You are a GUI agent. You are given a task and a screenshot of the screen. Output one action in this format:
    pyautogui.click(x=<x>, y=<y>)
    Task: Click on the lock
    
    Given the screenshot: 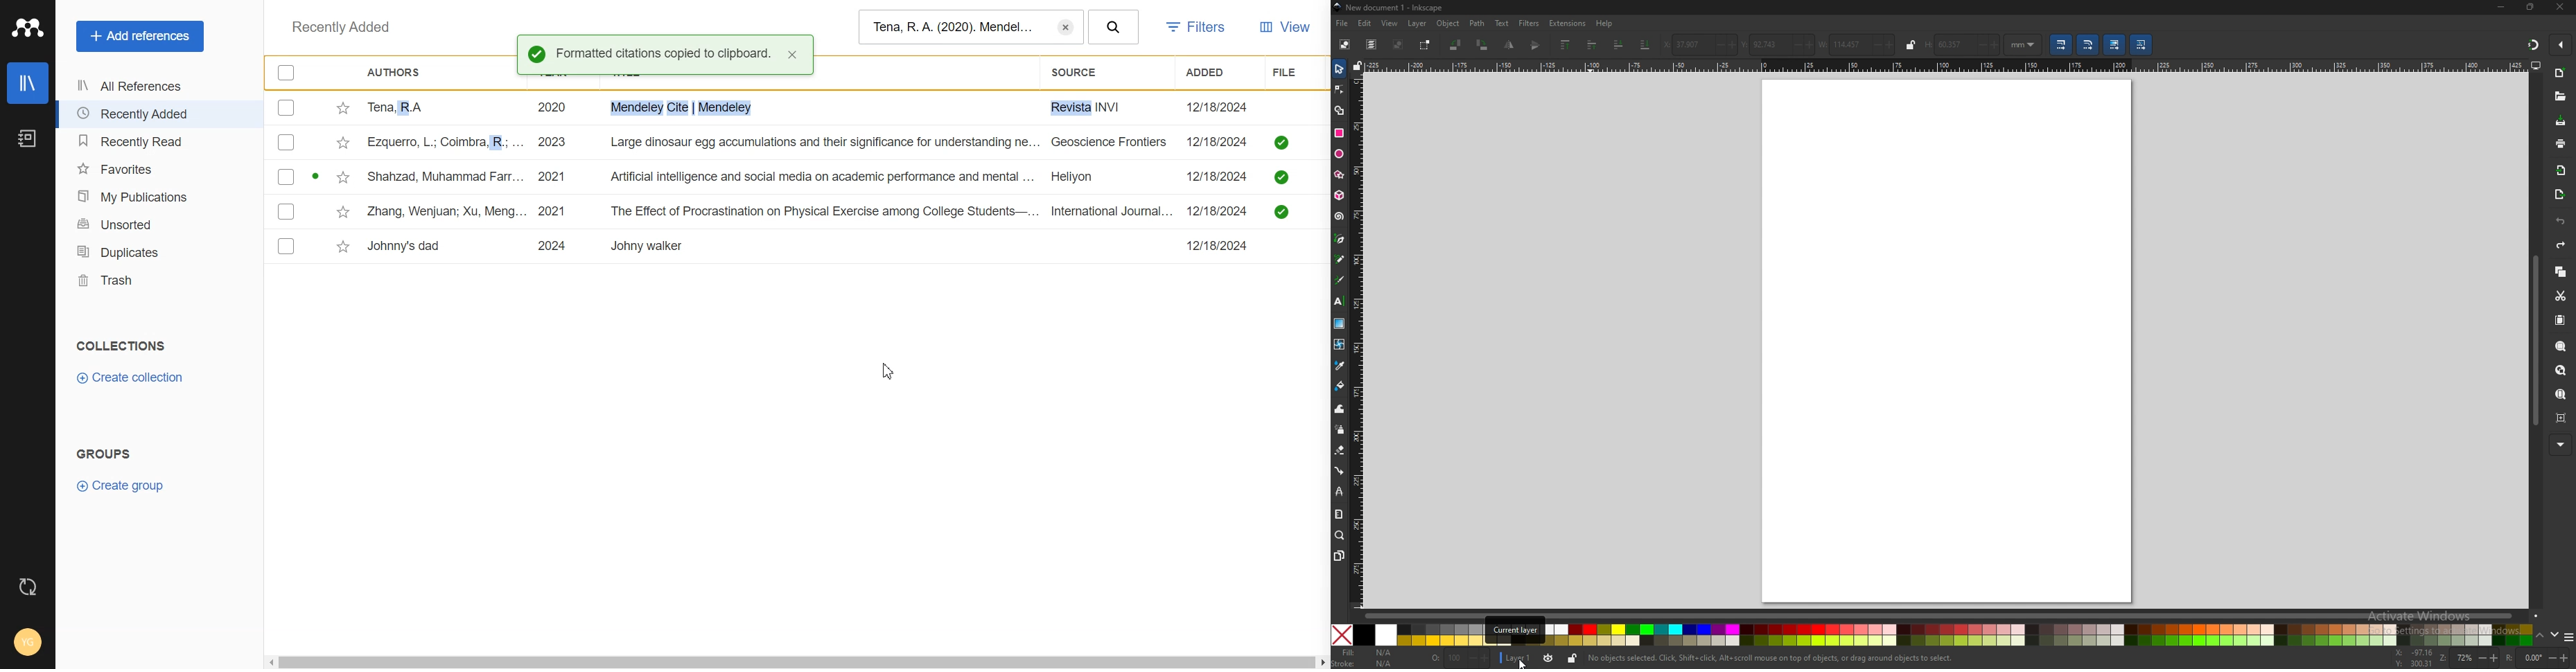 What is the action you would take?
    pyautogui.click(x=1911, y=45)
    